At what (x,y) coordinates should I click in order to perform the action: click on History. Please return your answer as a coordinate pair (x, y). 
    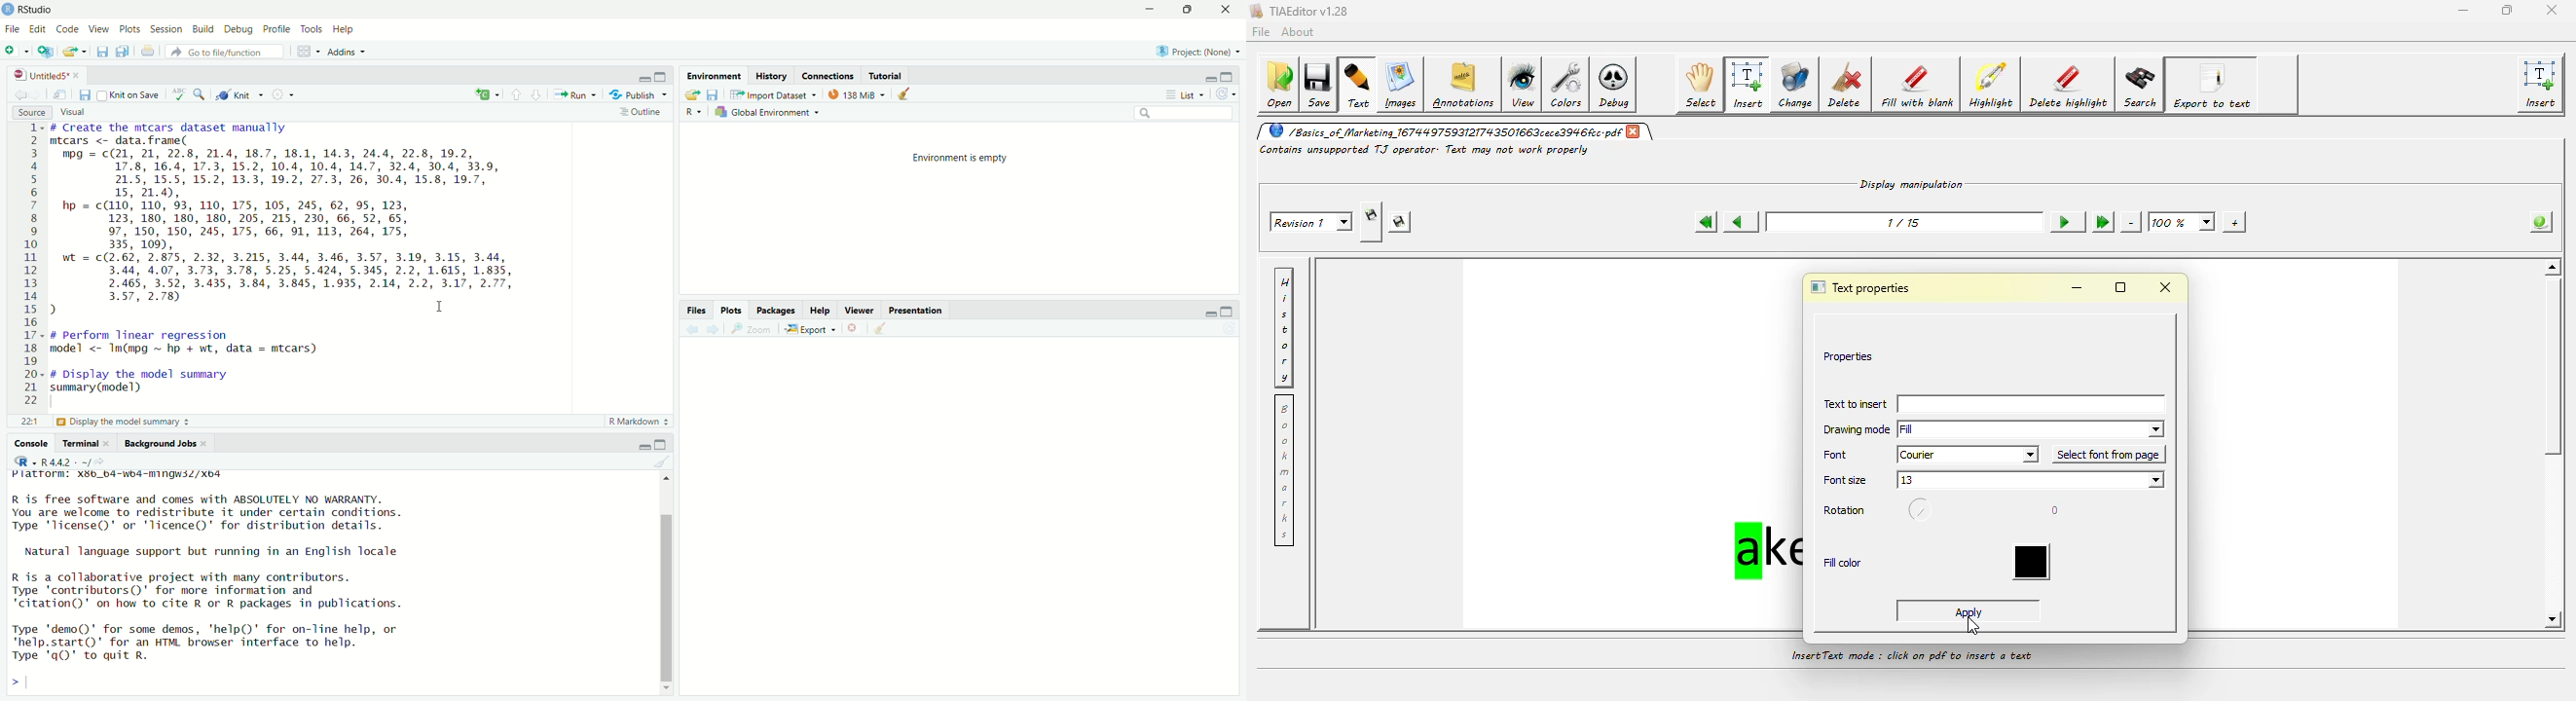
    Looking at the image, I should click on (770, 76).